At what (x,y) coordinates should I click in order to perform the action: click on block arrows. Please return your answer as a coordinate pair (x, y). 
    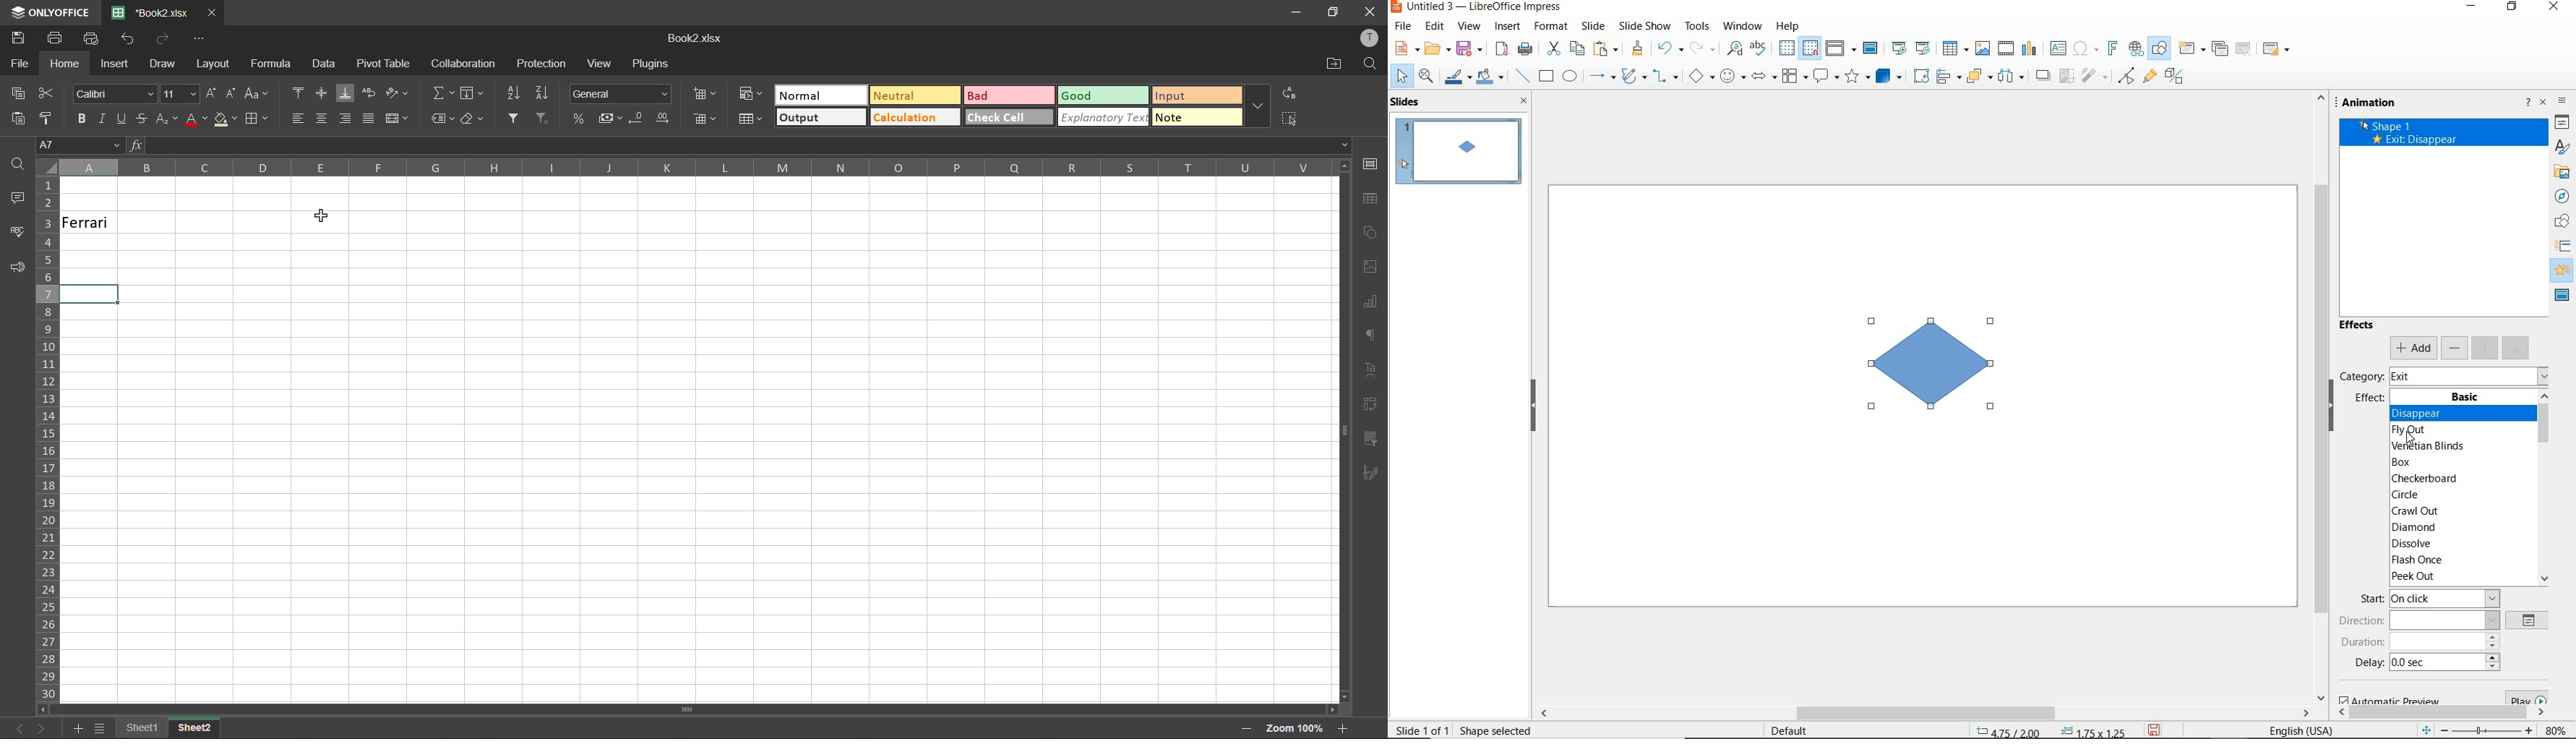
    Looking at the image, I should click on (1765, 77).